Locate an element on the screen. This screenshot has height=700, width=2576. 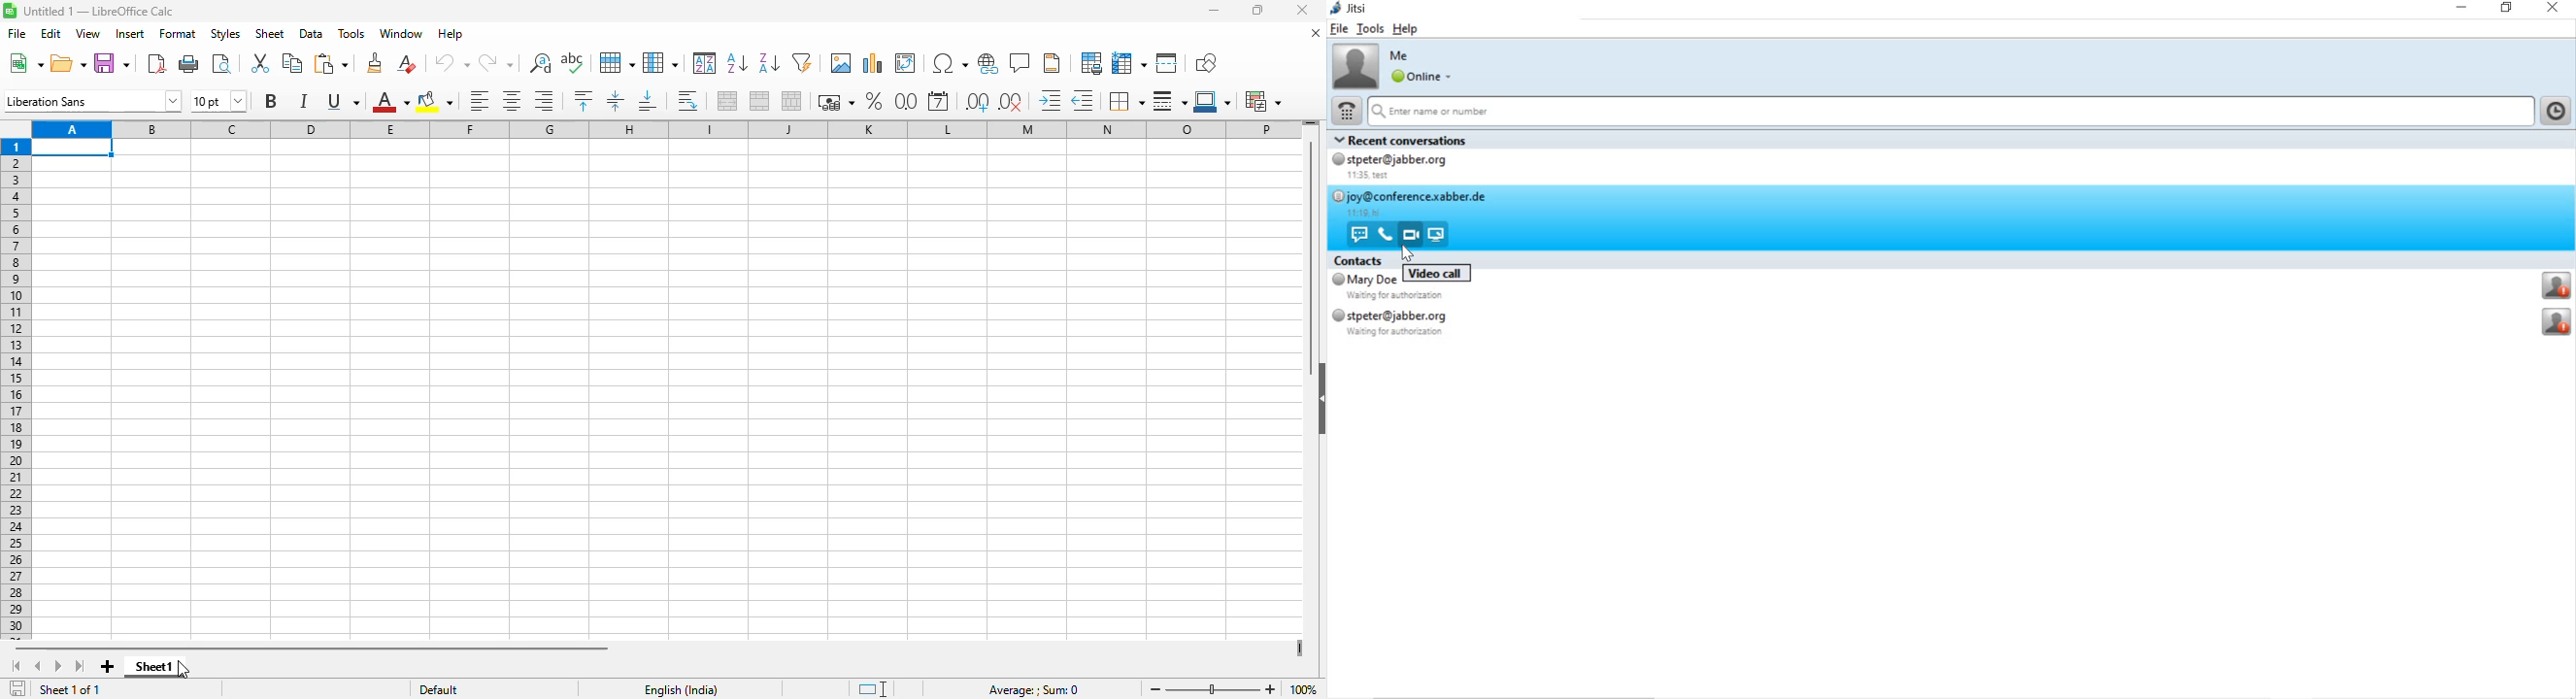
italic is located at coordinates (303, 100).